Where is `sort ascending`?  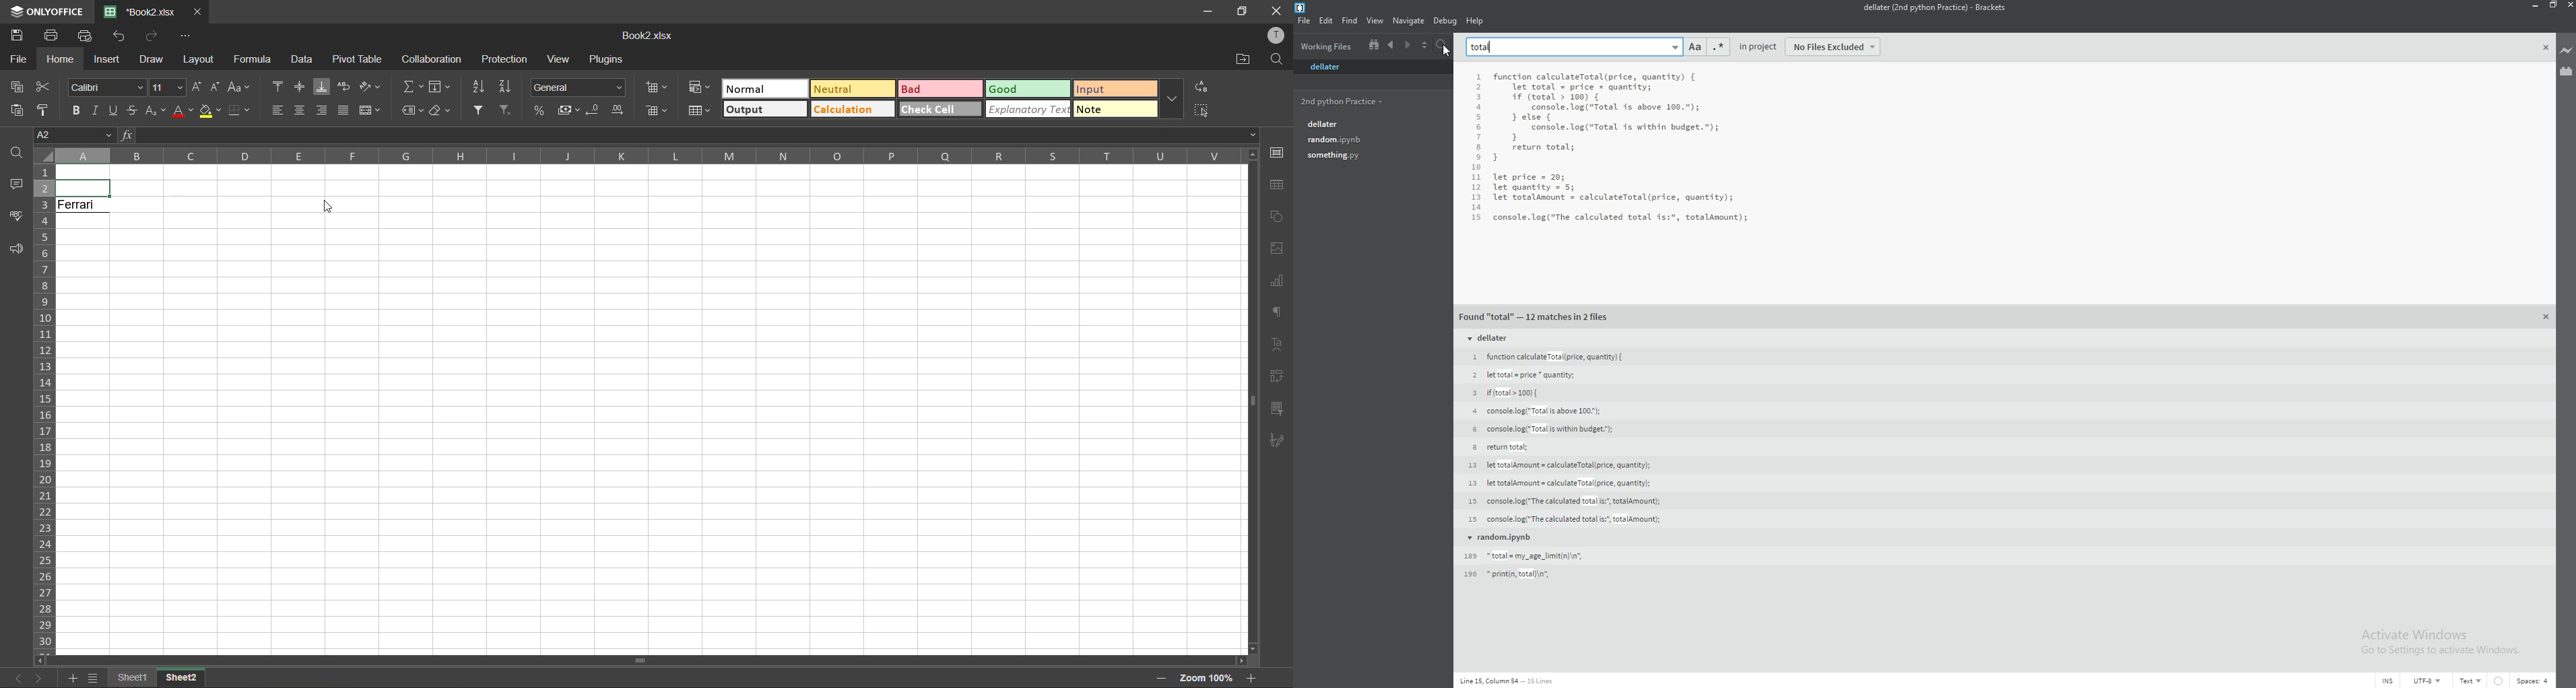 sort ascending is located at coordinates (479, 86).